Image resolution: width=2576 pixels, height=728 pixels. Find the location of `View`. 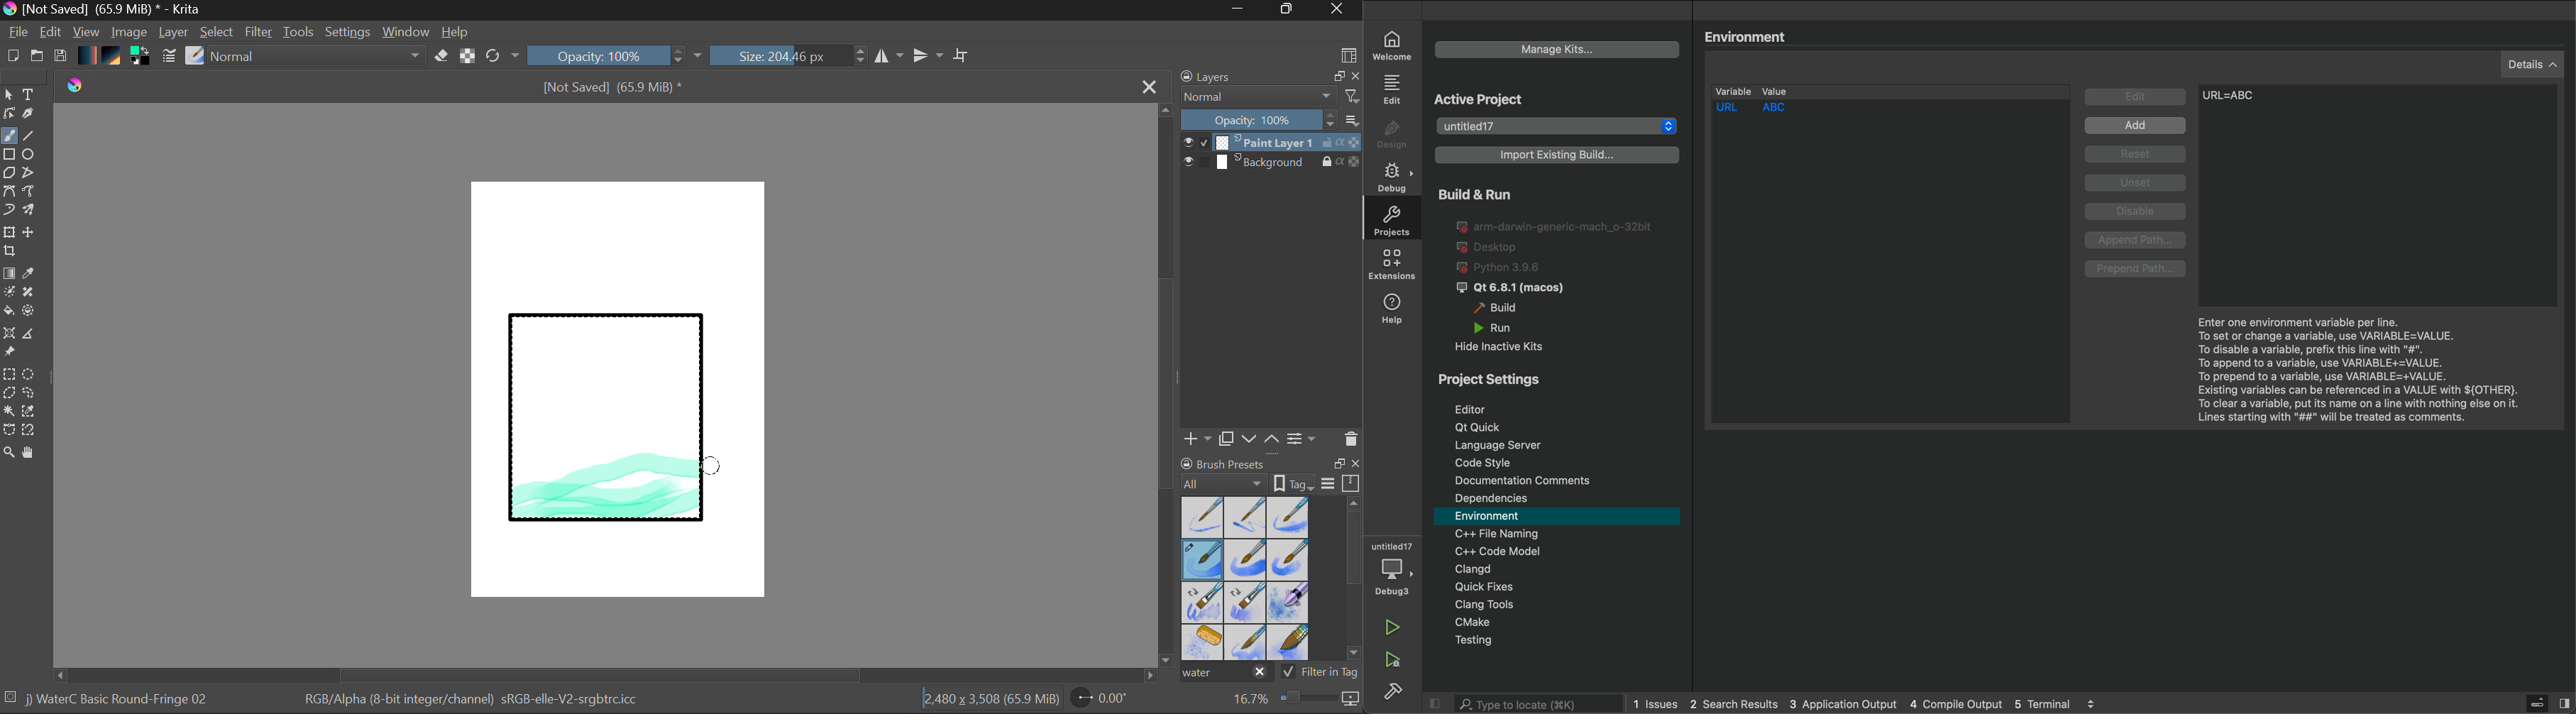

View is located at coordinates (87, 32).